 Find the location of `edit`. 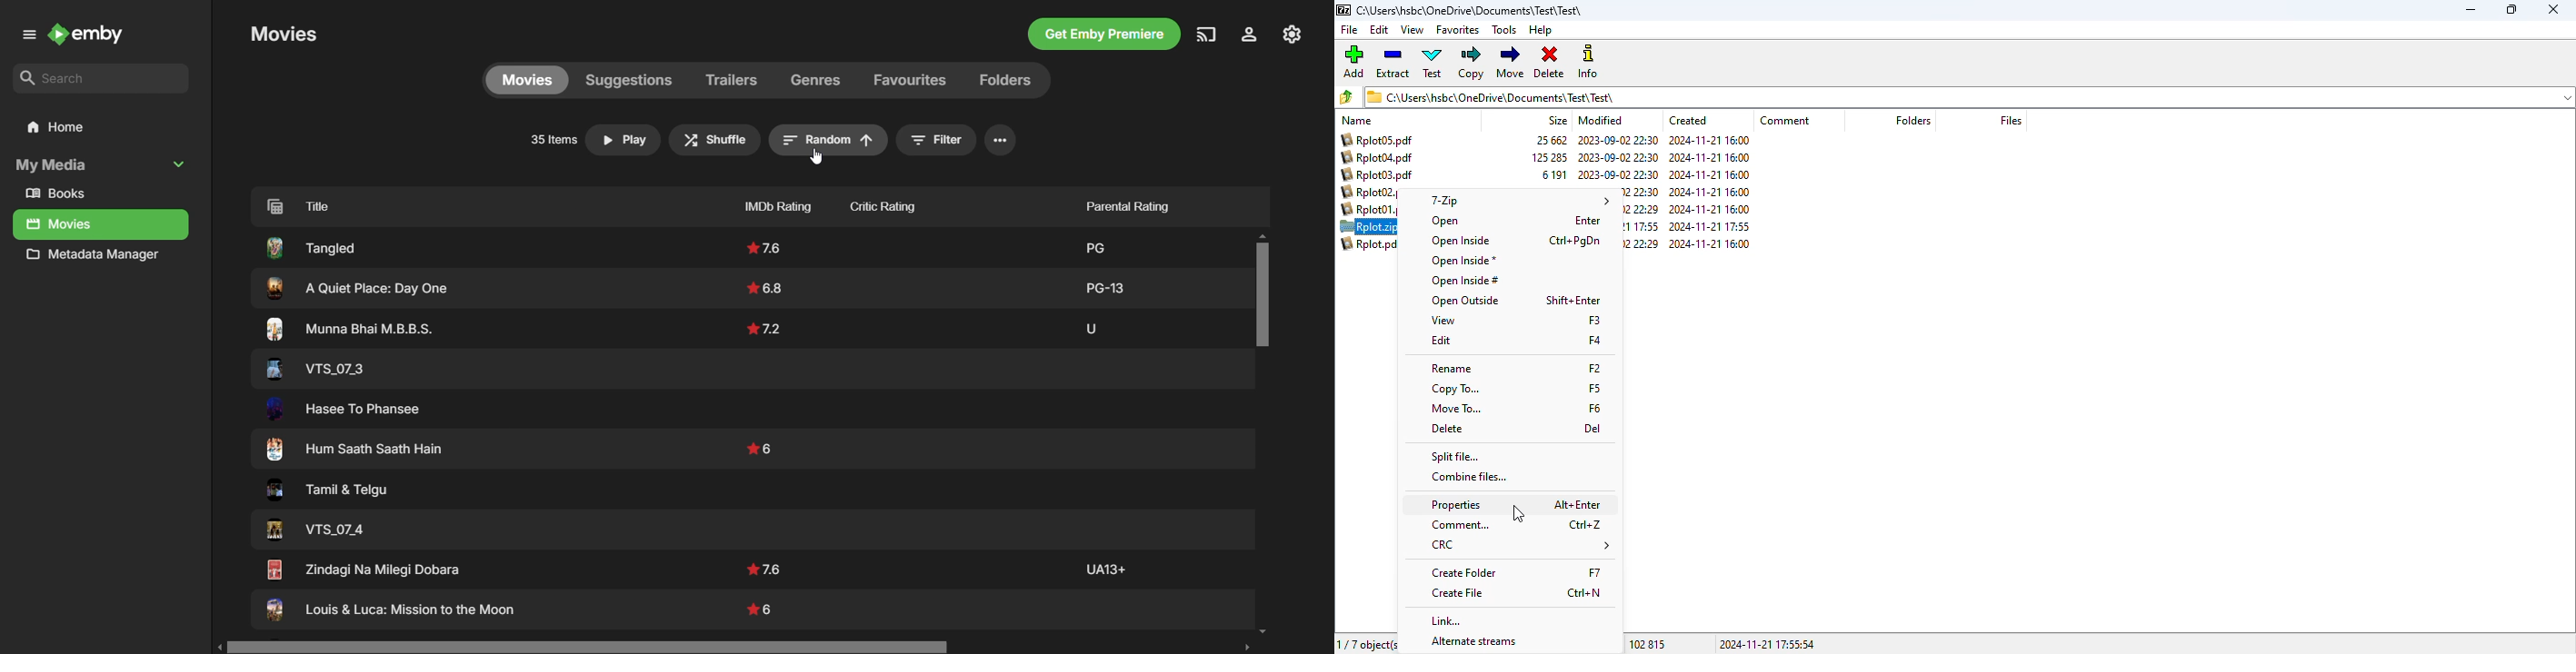

edit is located at coordinates (1440, 340).